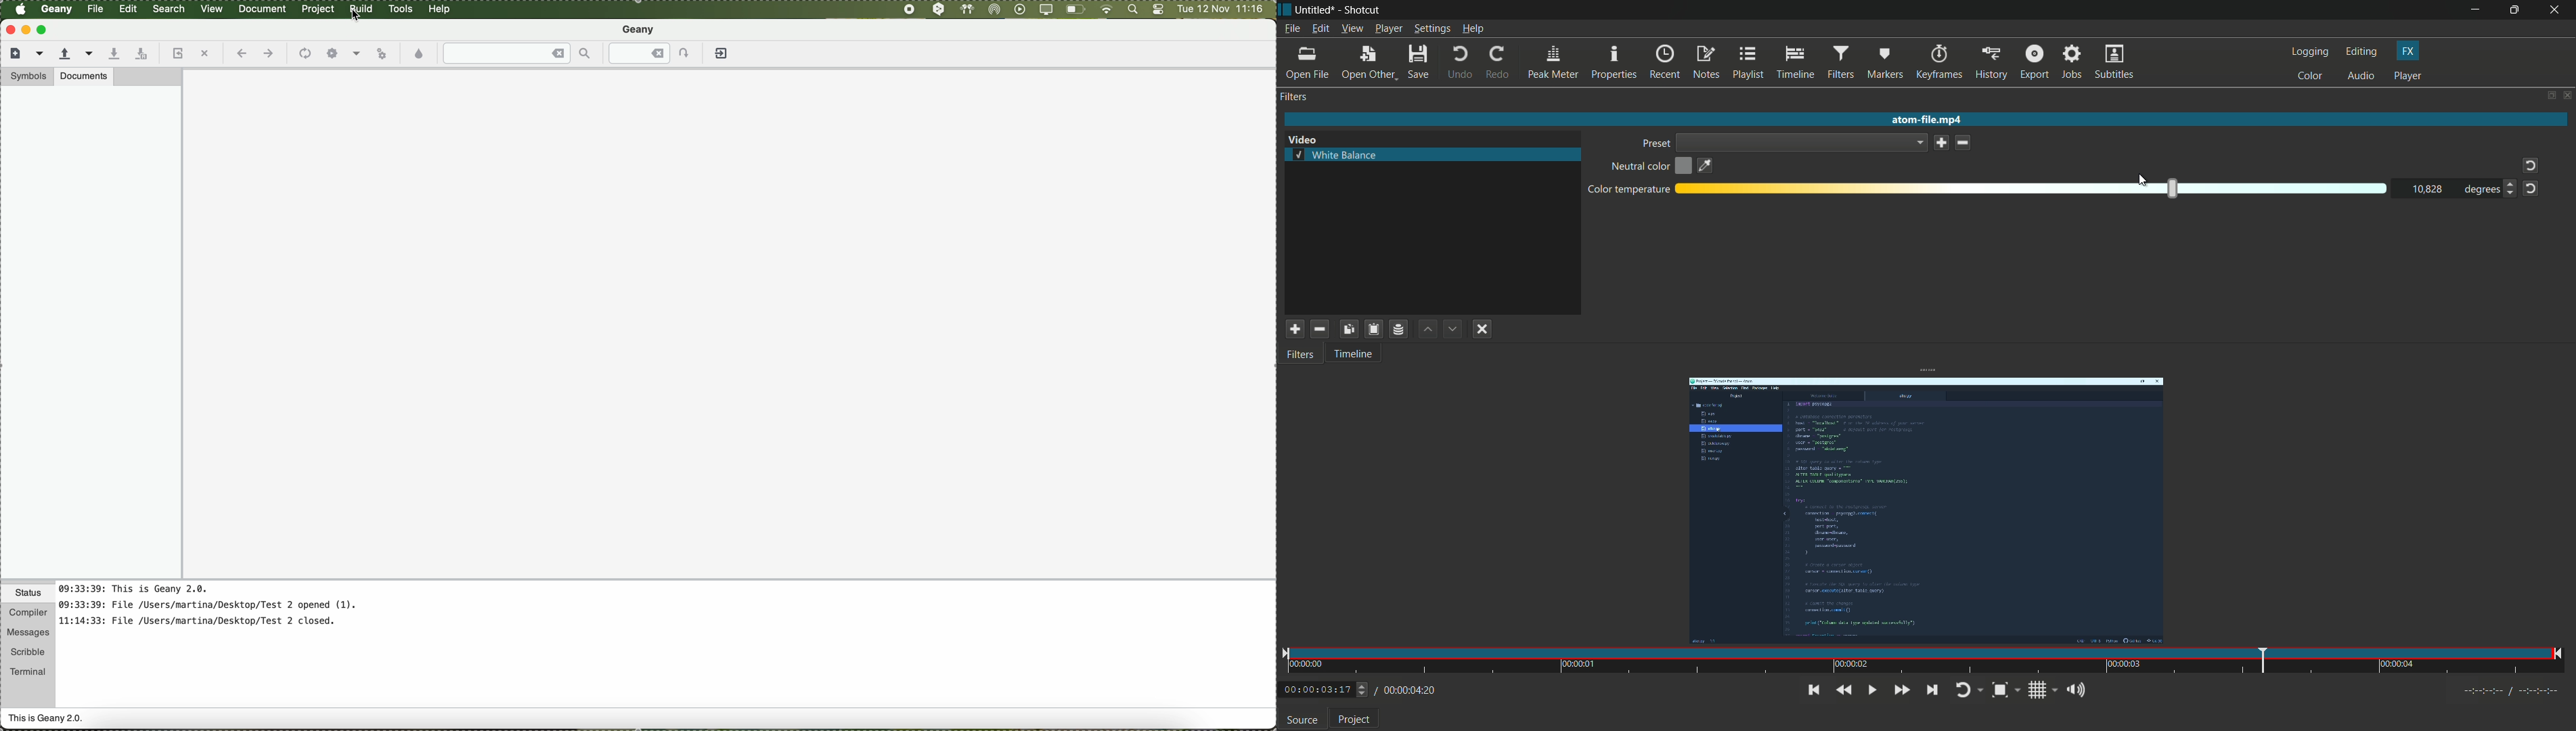 Image resolution: width=2576 pixels, height=756 pixels. Describe the element at coordinates (1355, 353) in the screenshot. I see `timeline tab` at that location.